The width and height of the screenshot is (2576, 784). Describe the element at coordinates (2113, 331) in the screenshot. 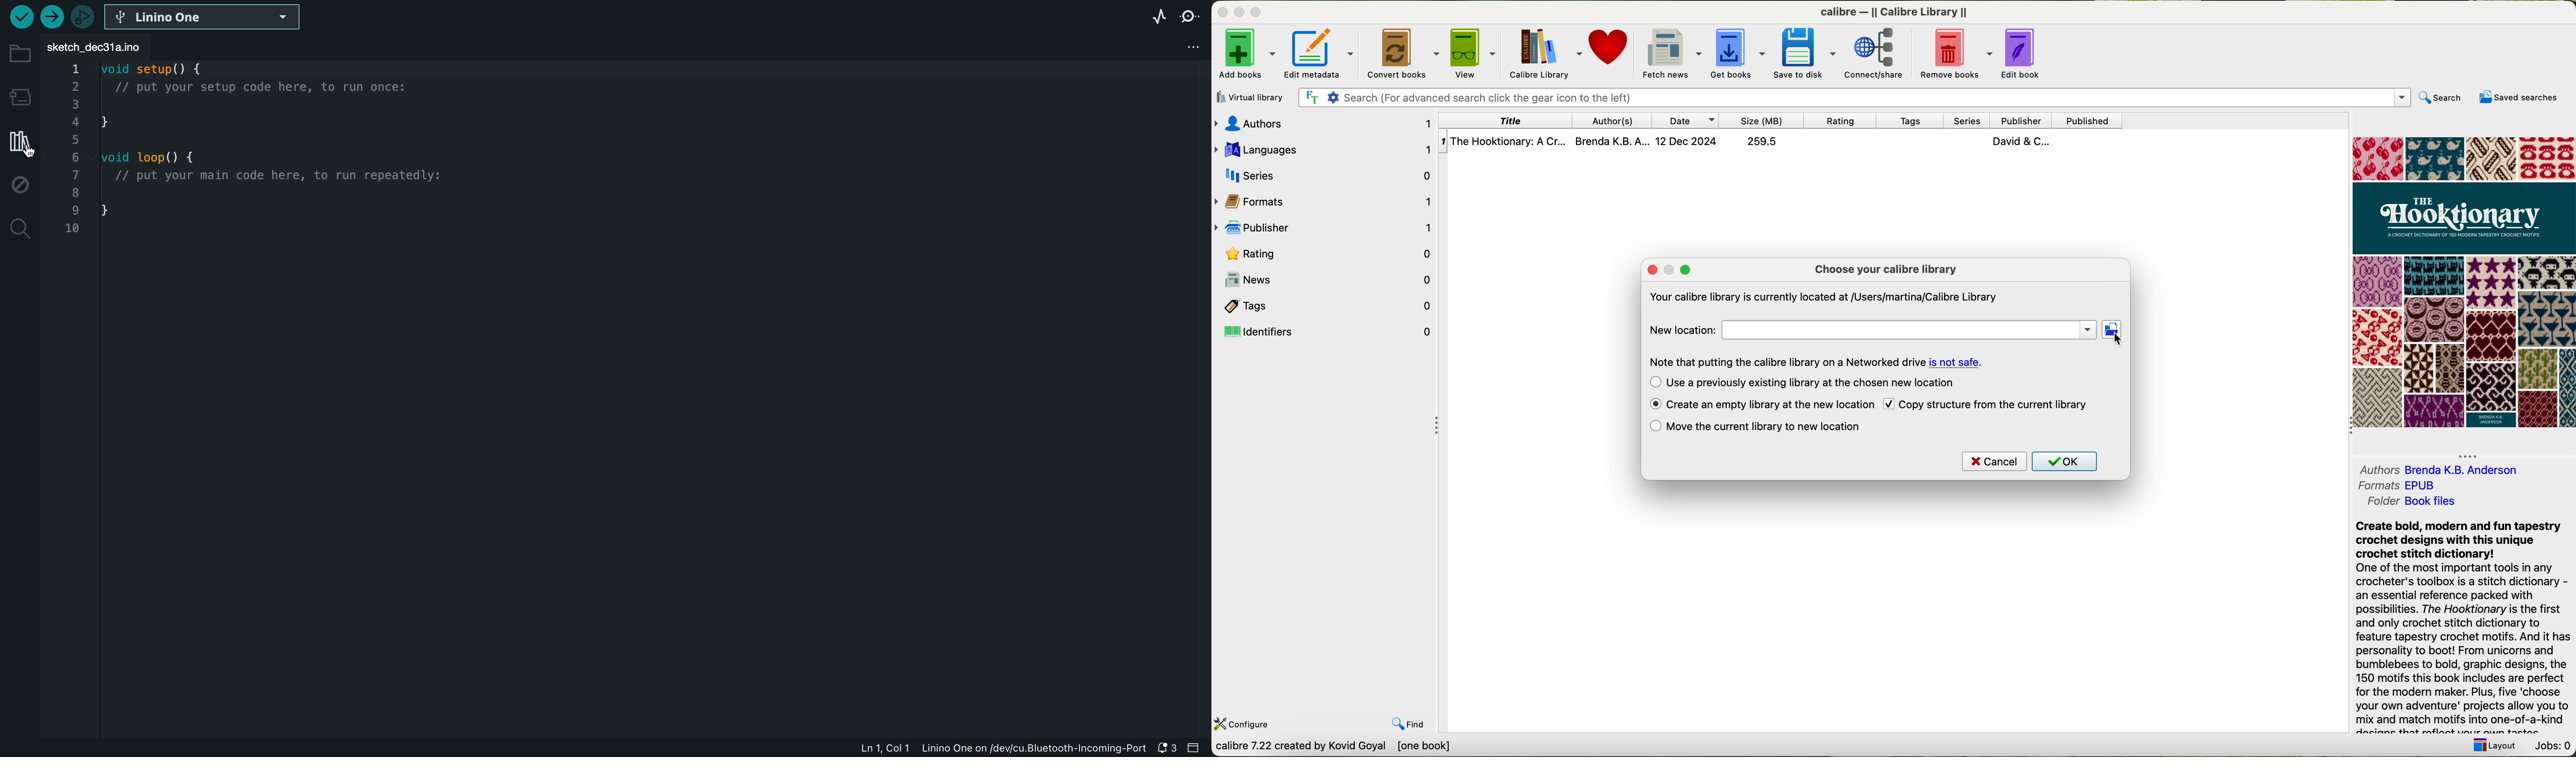

I see `click on new location` at that location.